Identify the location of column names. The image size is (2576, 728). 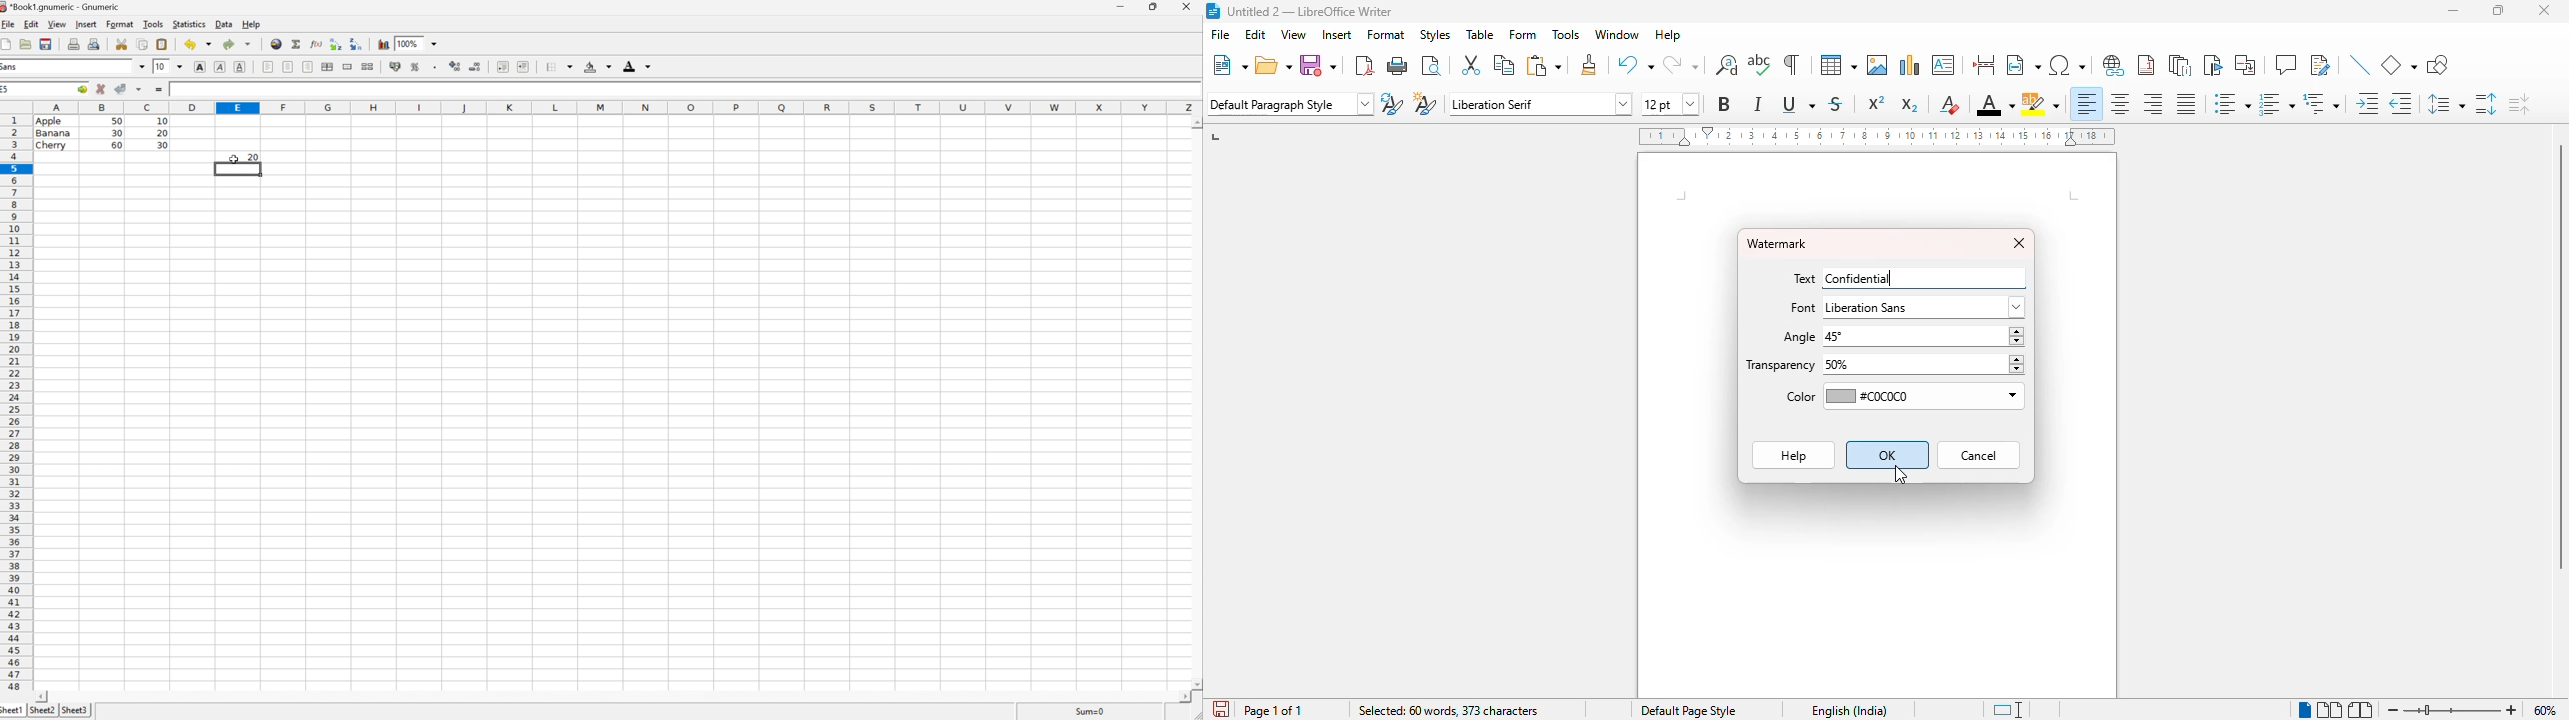
(613, 108).